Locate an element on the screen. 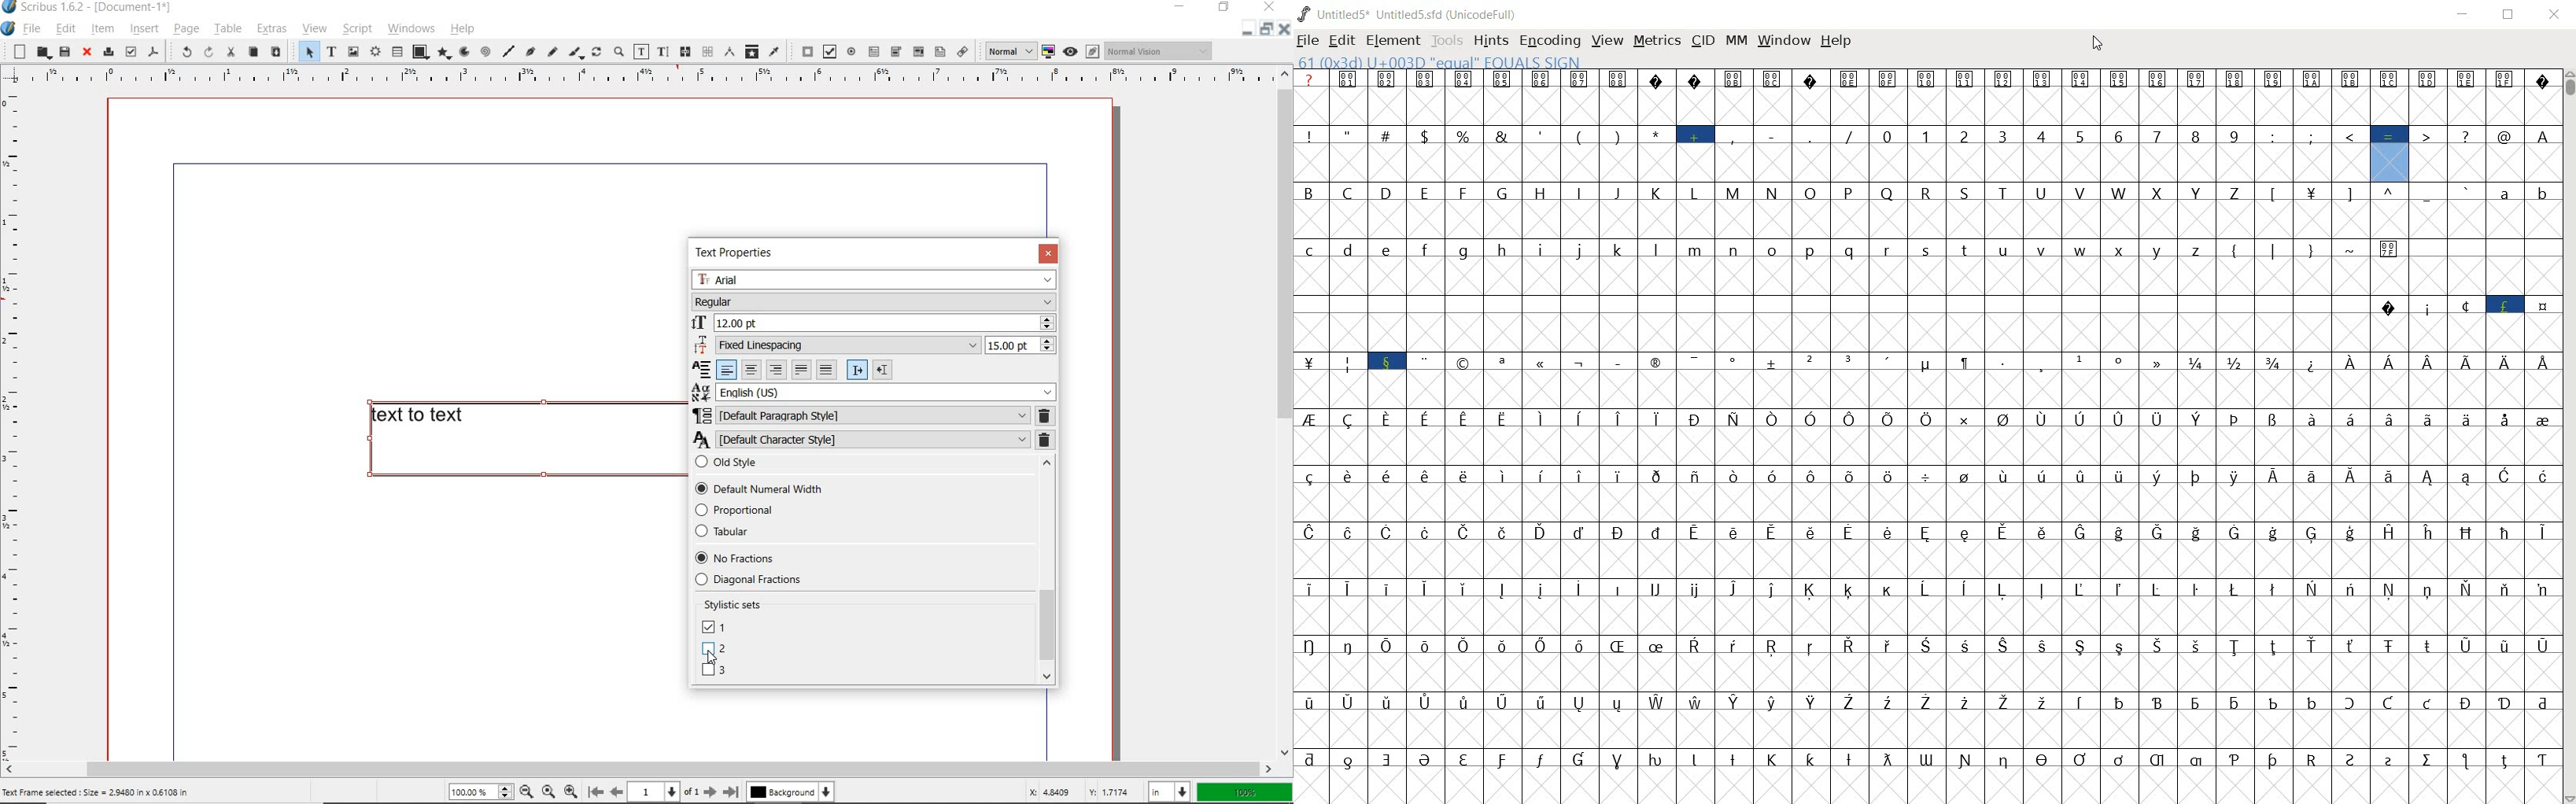  polygon is located at coordinates (442, 54).